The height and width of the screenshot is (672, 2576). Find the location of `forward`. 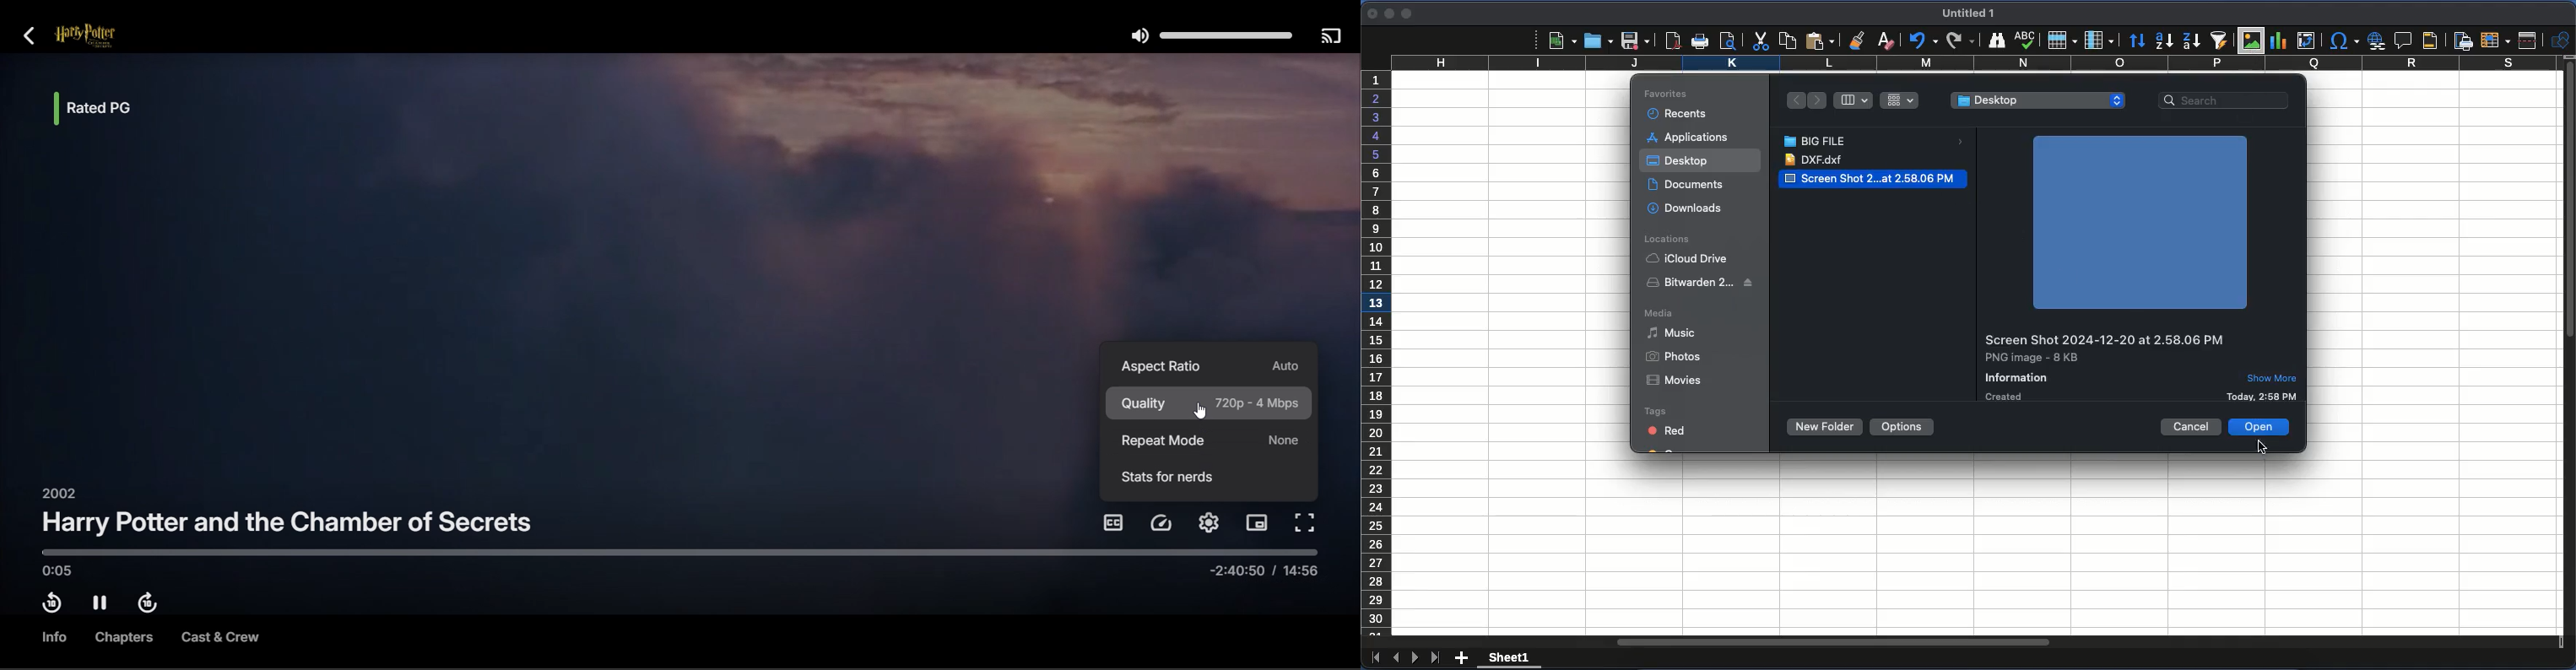

forward is located at coordinates (1817, 101).